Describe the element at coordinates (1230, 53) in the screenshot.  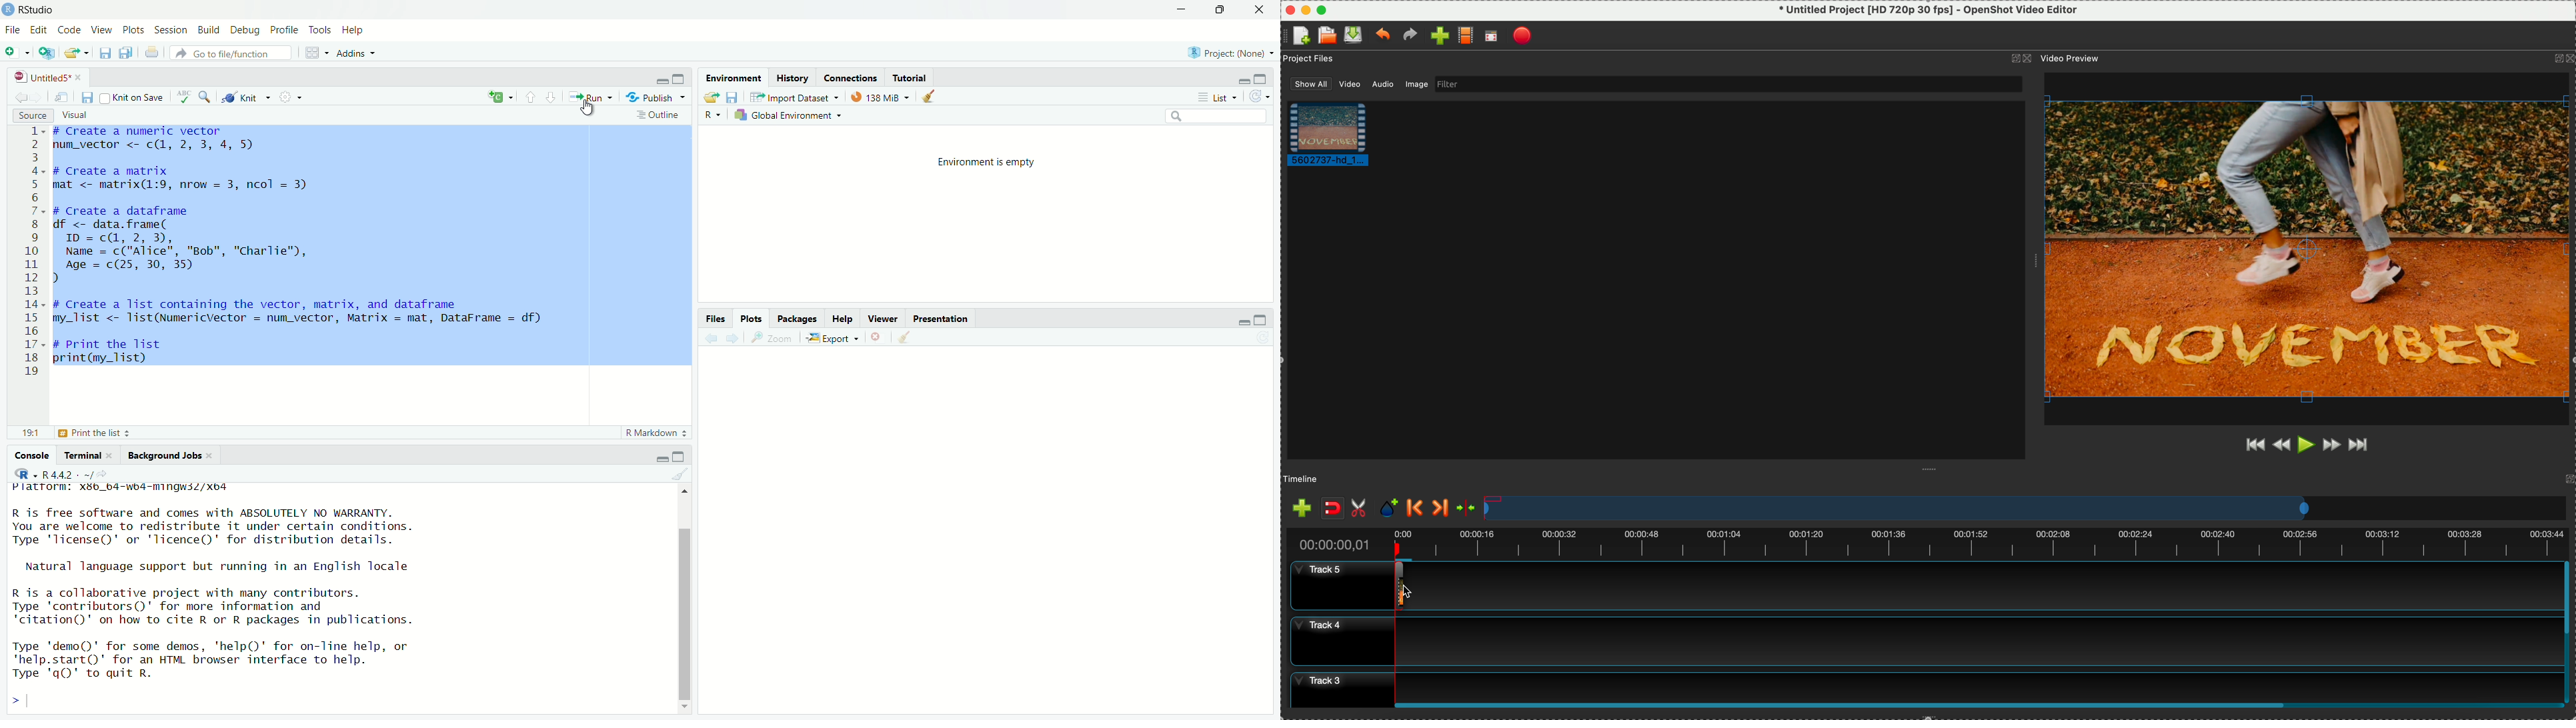
I see `project: (None) ~` at that location.